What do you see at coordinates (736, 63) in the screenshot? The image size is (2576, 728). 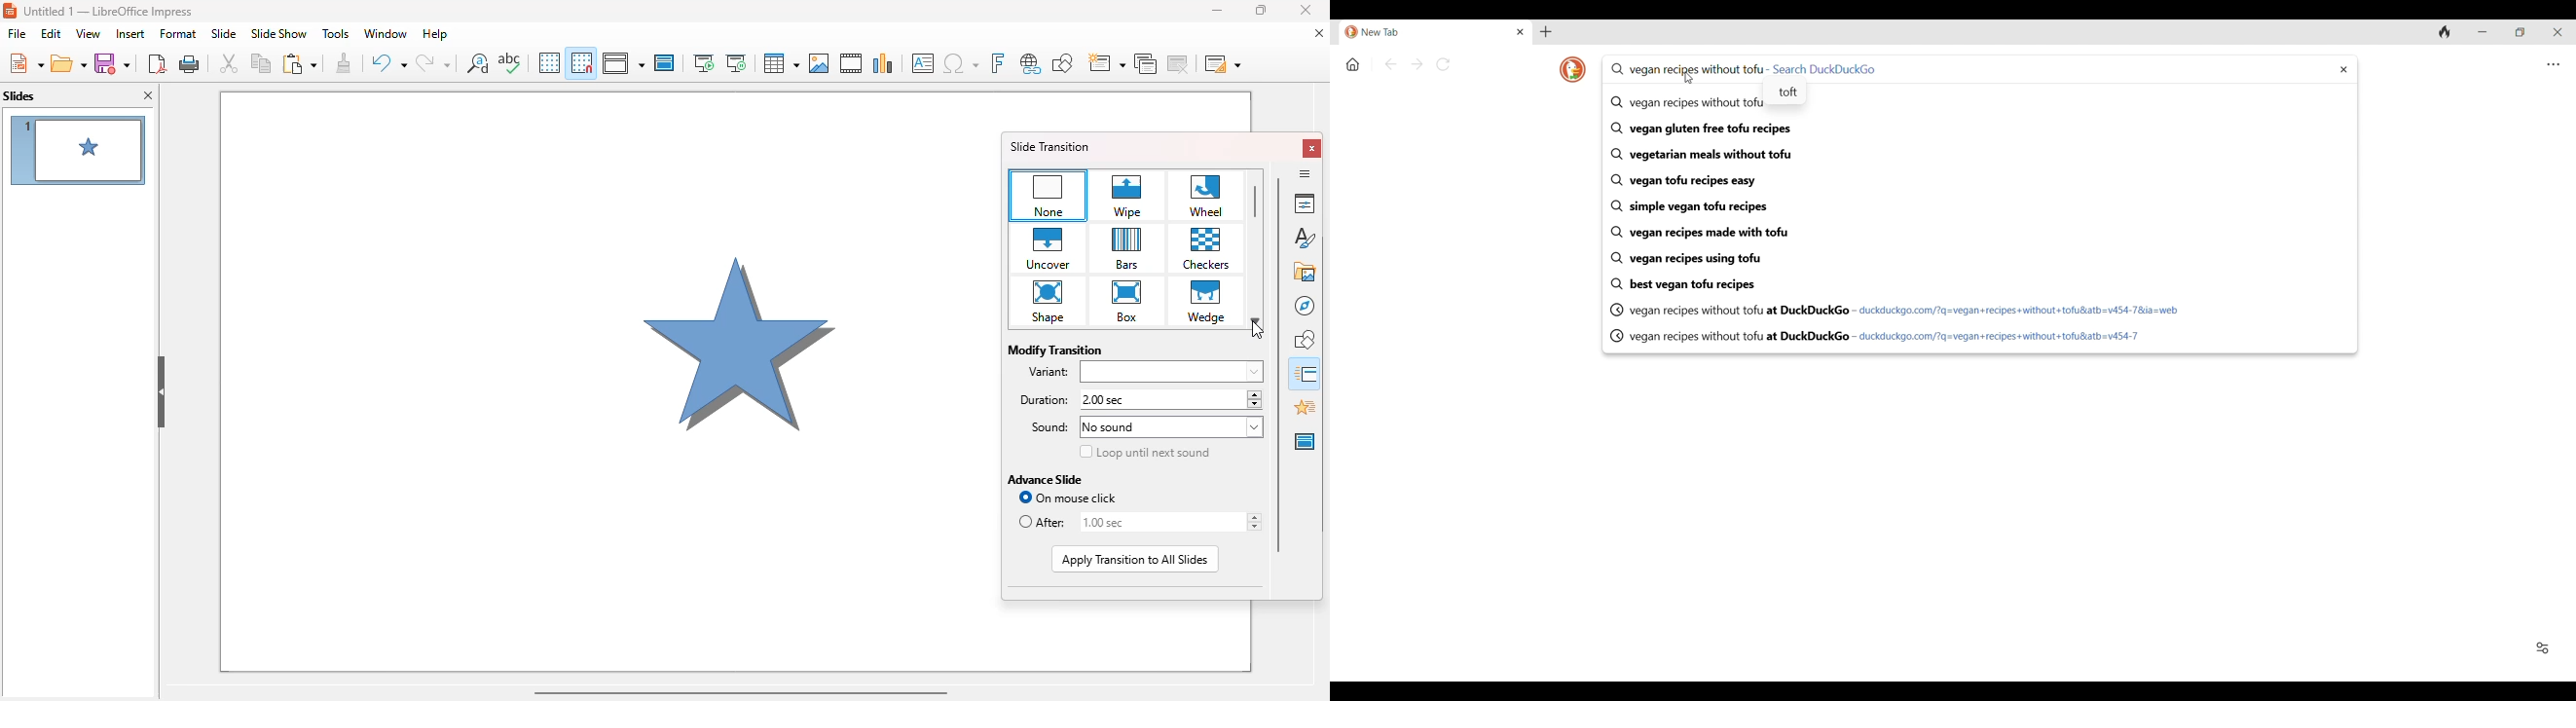 I see `start from current slide` at bounding box center [736, 63].